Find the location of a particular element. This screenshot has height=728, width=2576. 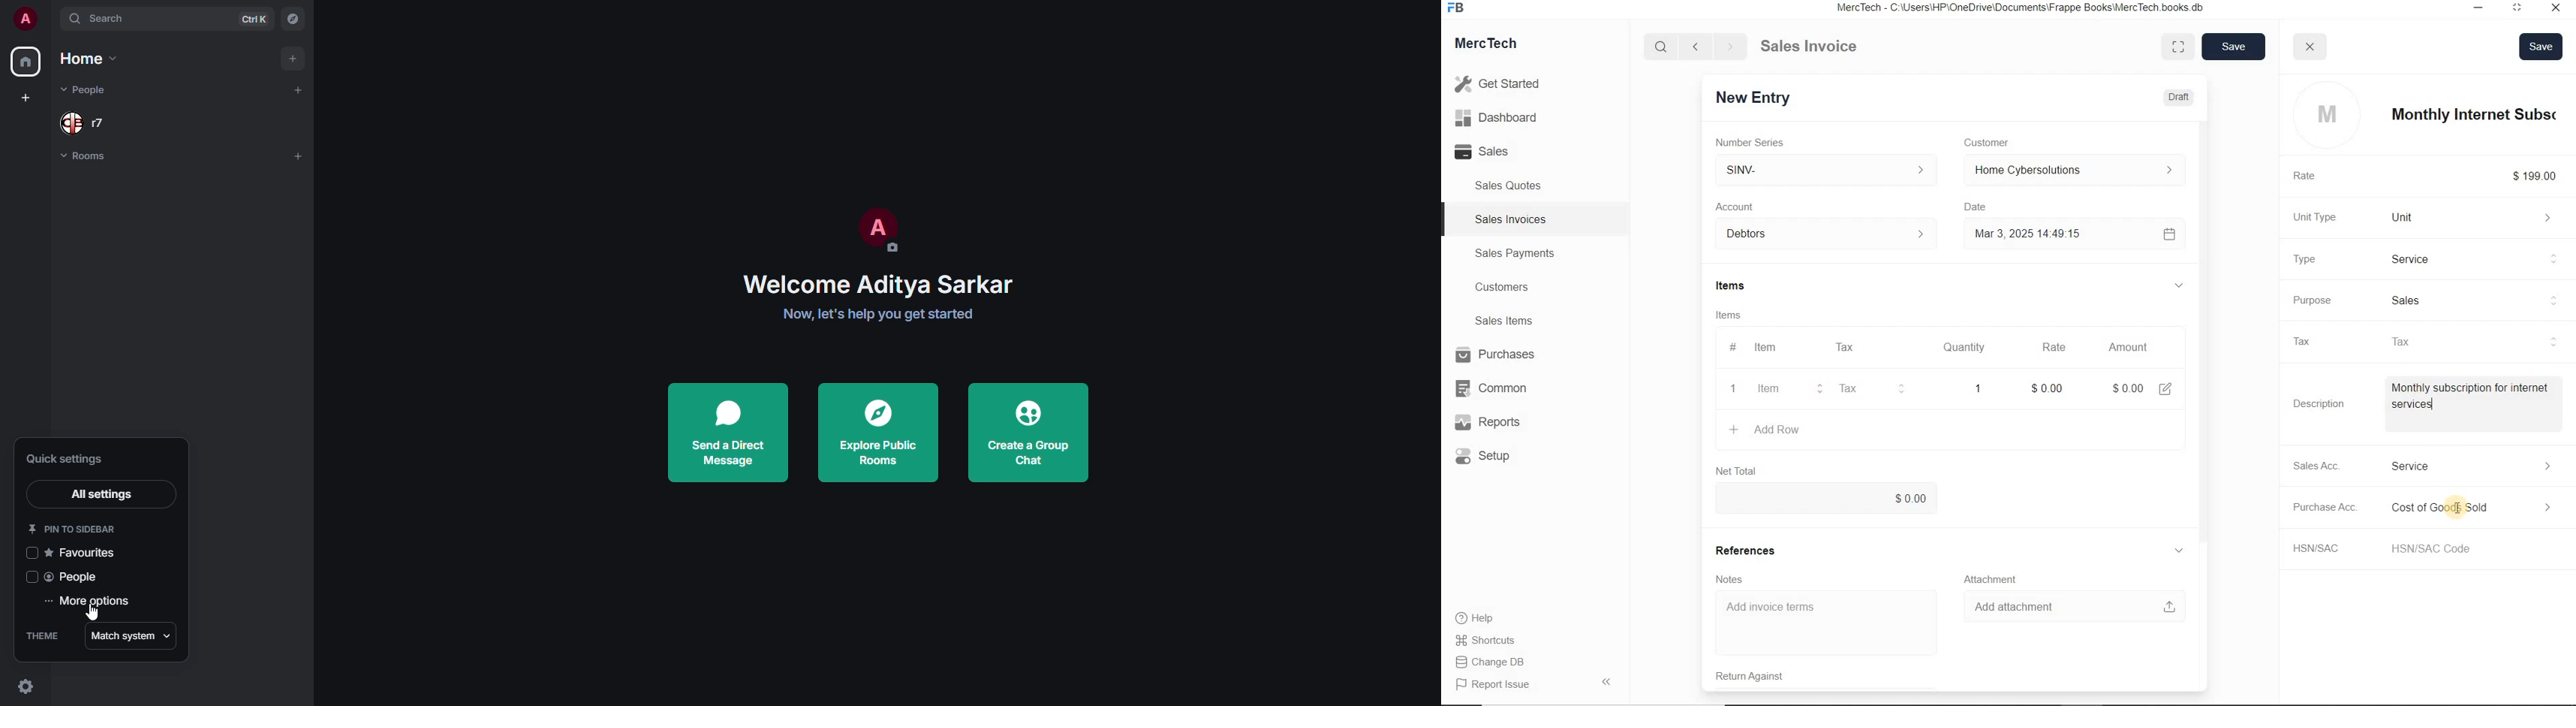

Setup is located at coordinates (1498, 456).